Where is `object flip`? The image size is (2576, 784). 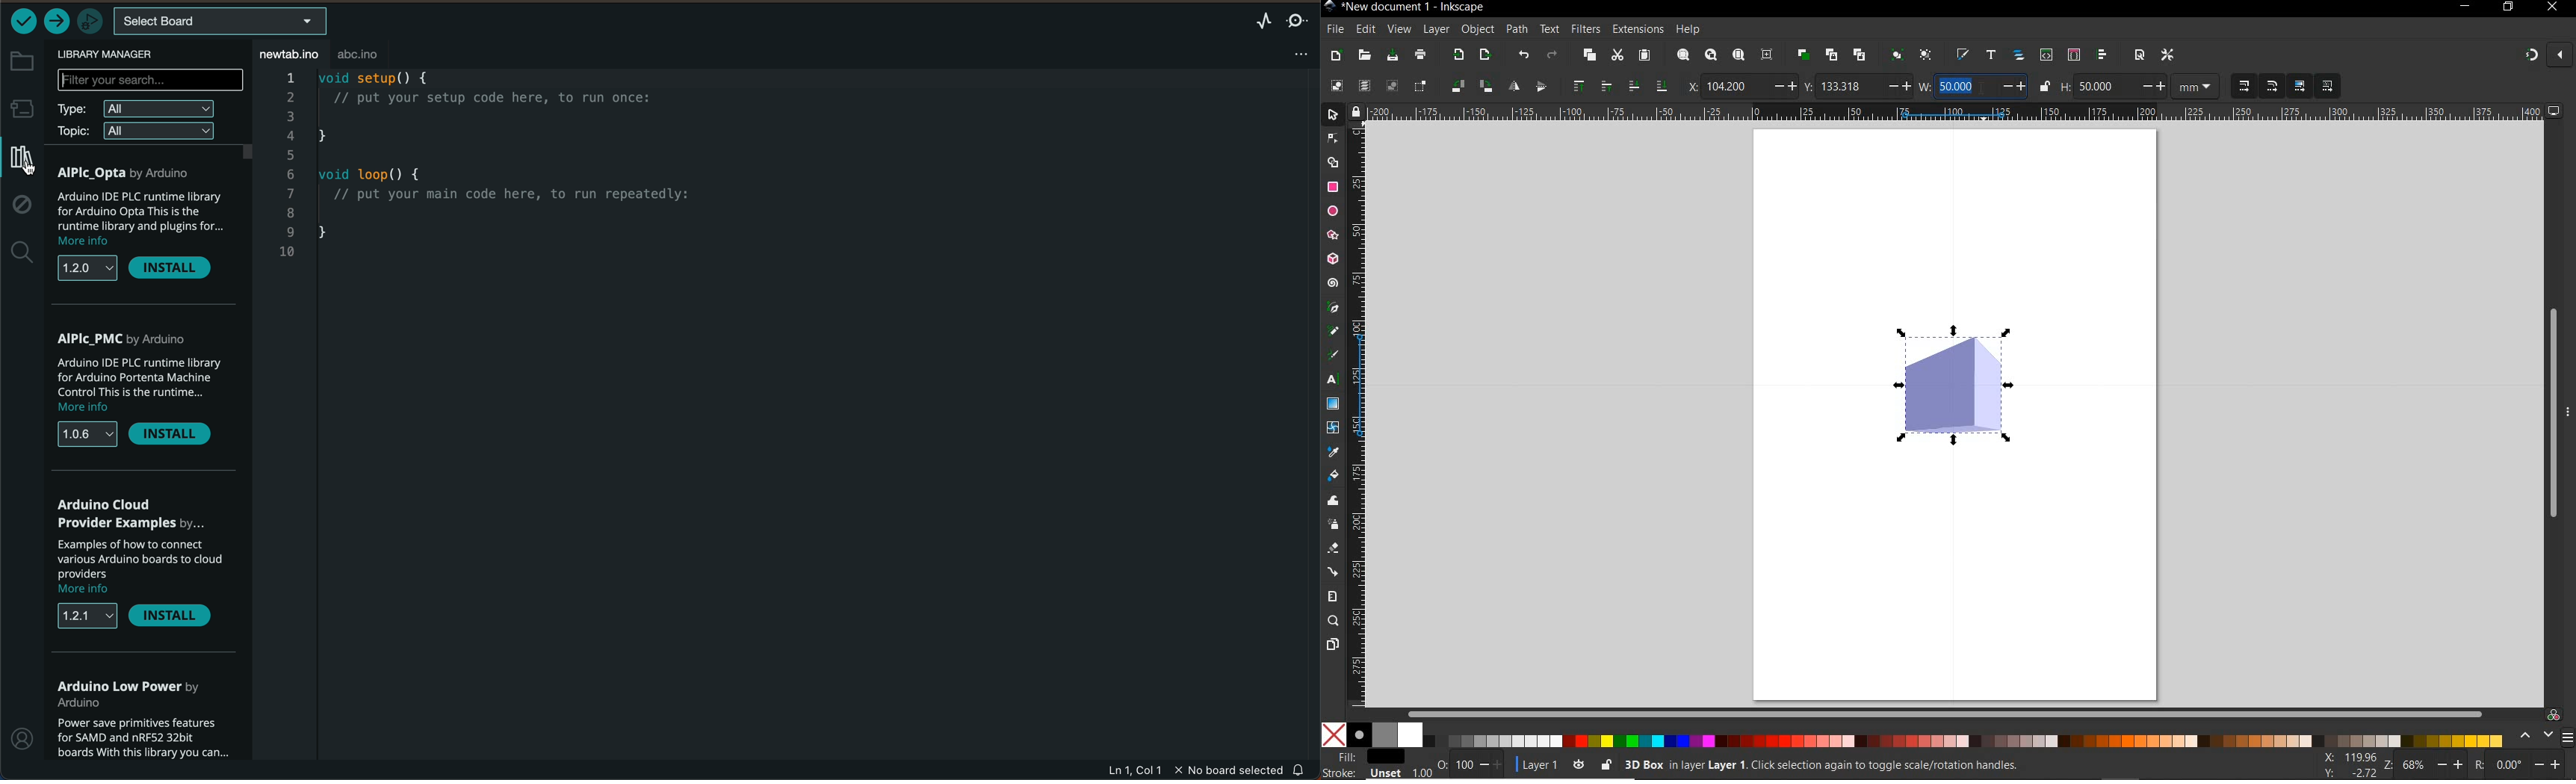 object flip is located at coordinates (1512, 87).